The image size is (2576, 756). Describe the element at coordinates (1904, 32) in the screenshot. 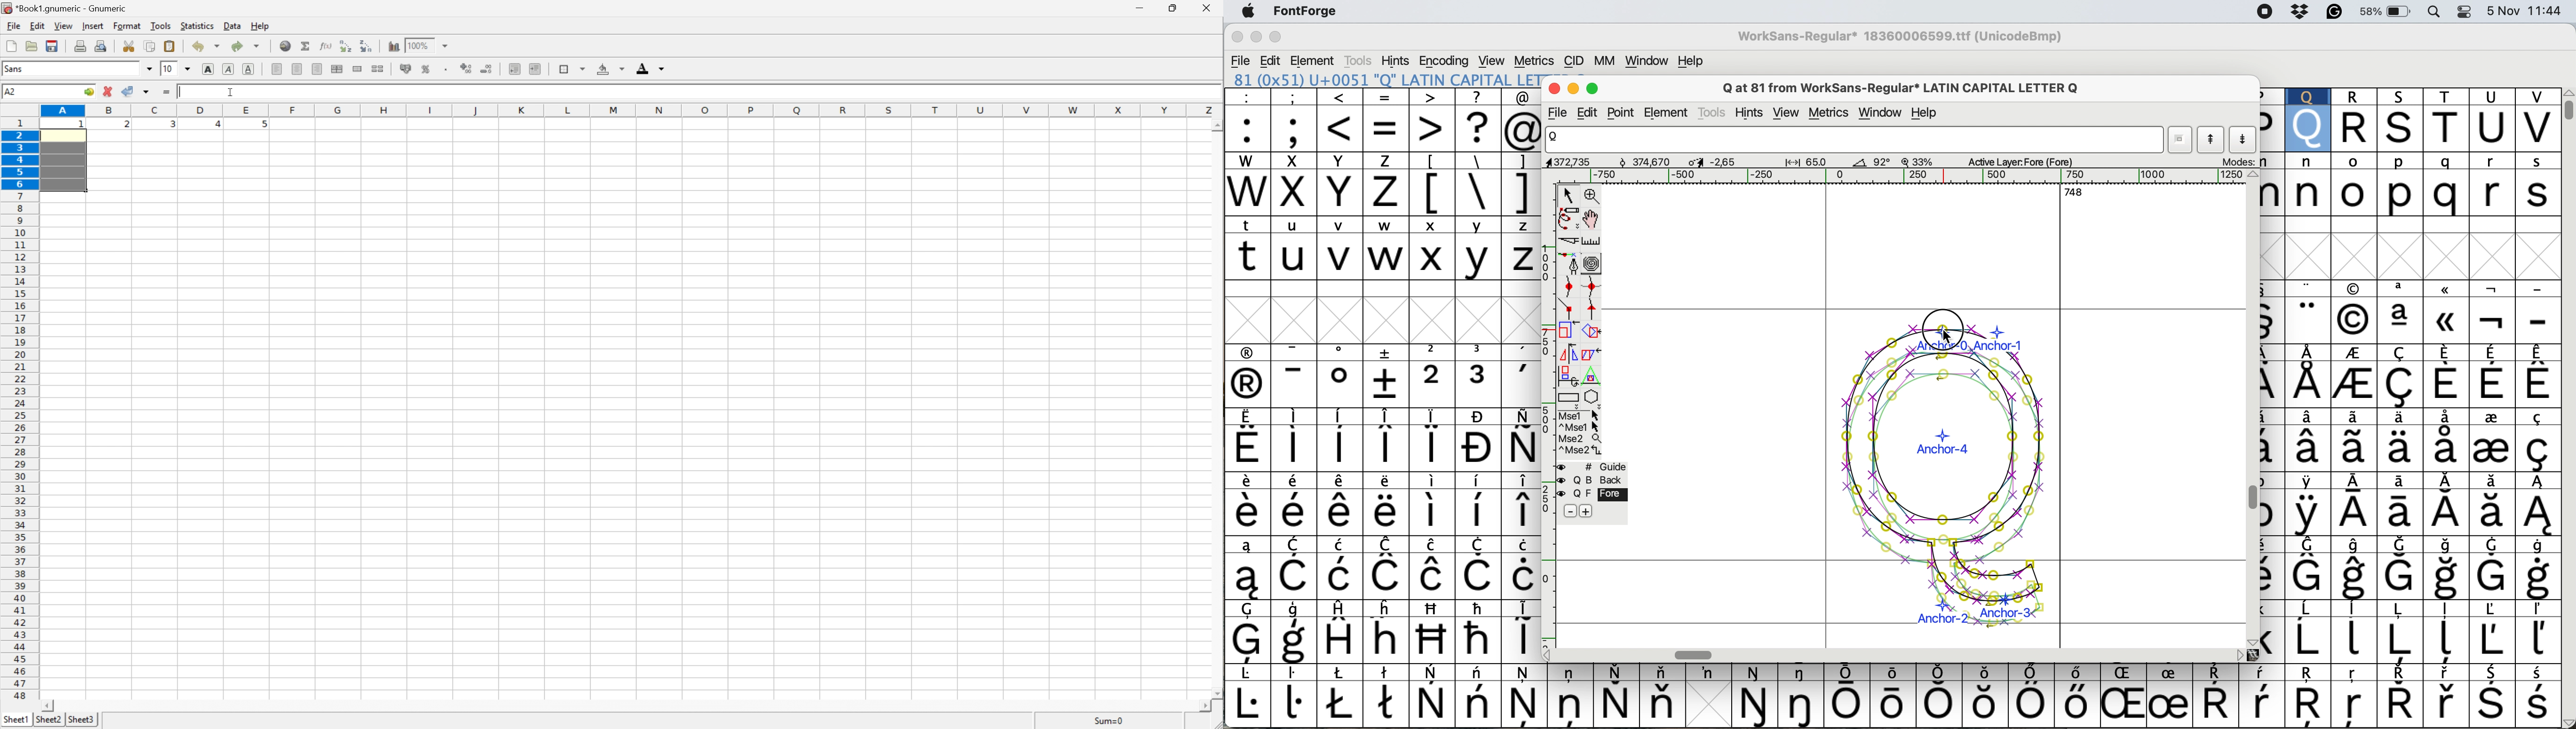

I see `WorkSans-Regular* 18360006599.ttf (UnicodeBmp)` at that location.